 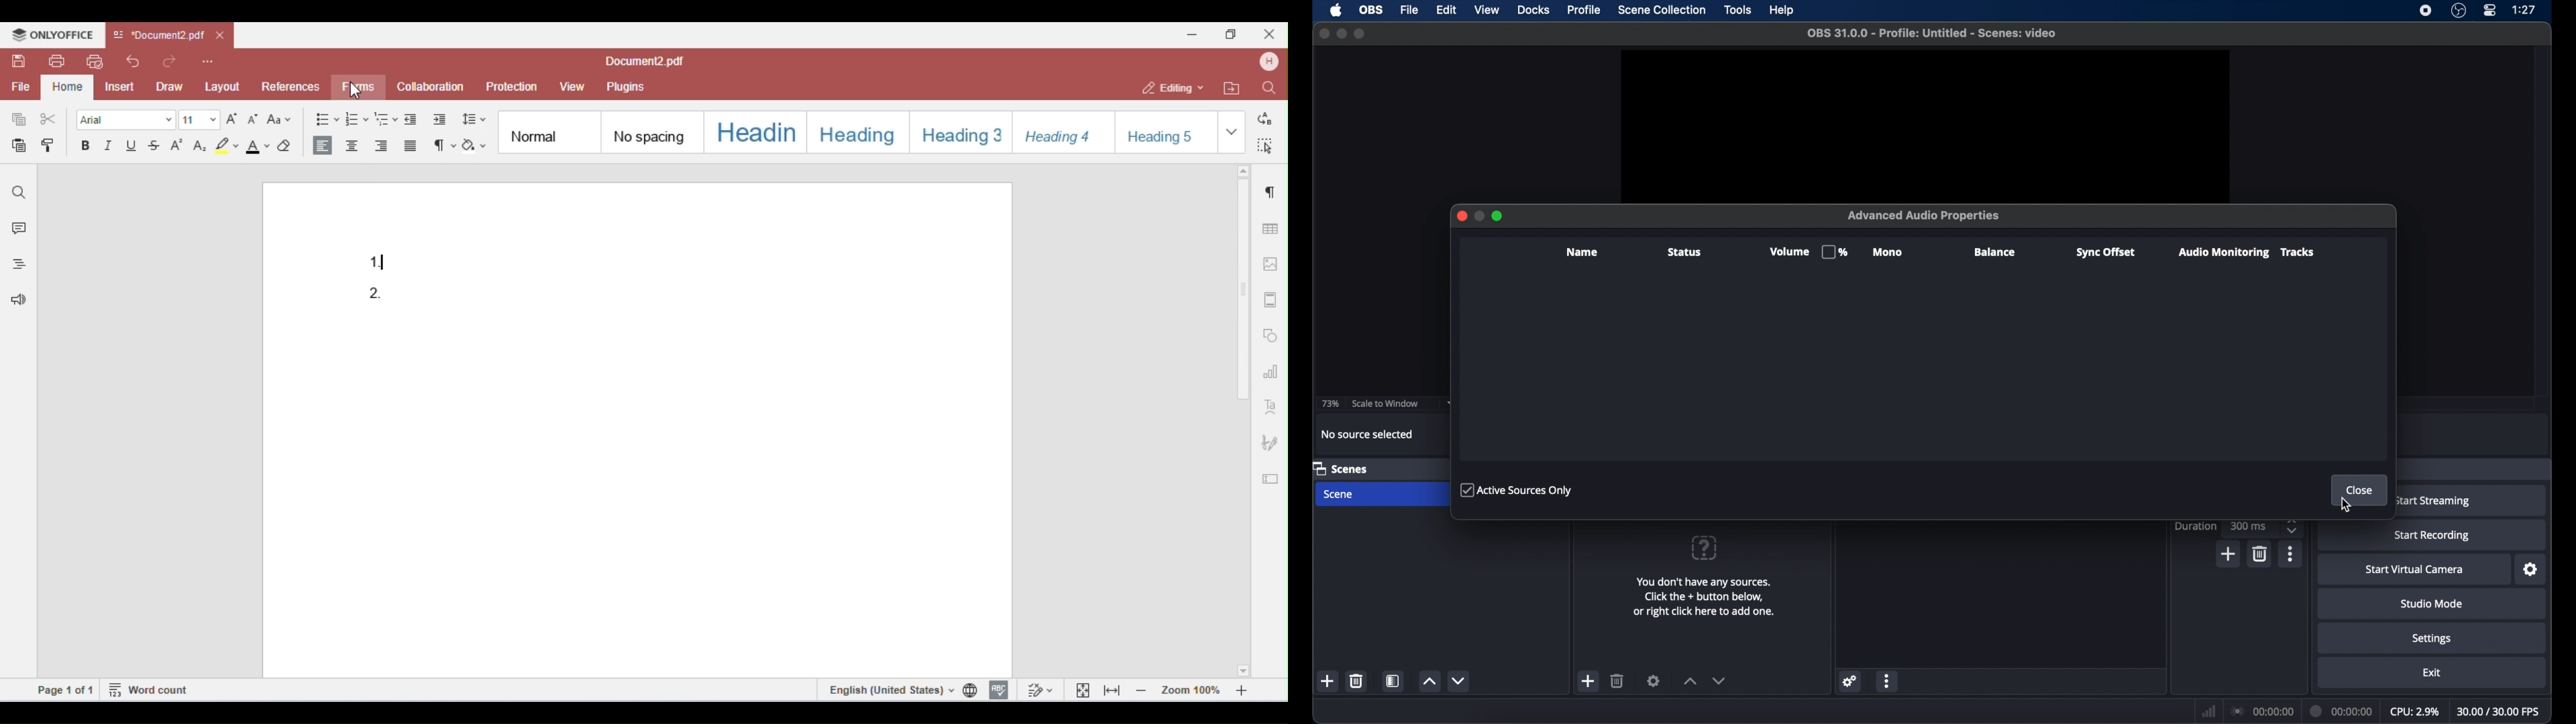 I want to click on decrement, so click(x=1719, y=680).